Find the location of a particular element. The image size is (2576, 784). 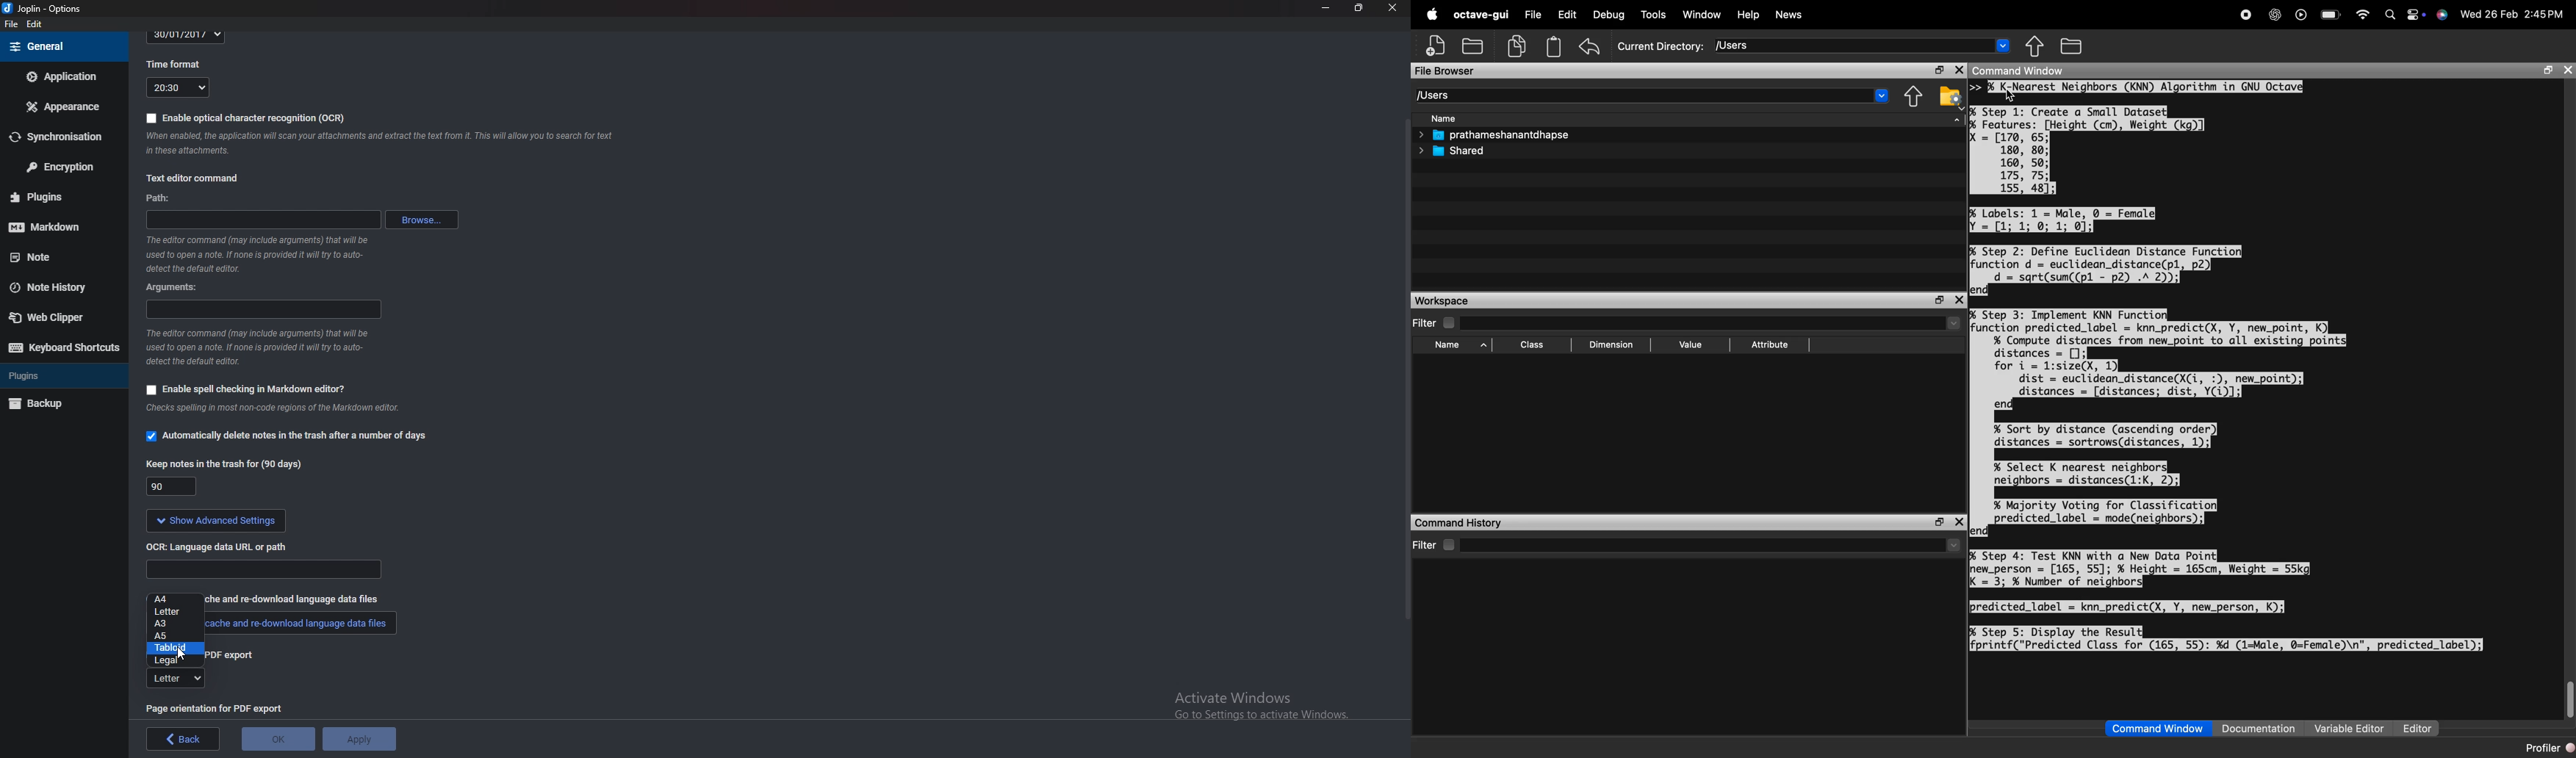

cursor is located at coordinates (183, 653).